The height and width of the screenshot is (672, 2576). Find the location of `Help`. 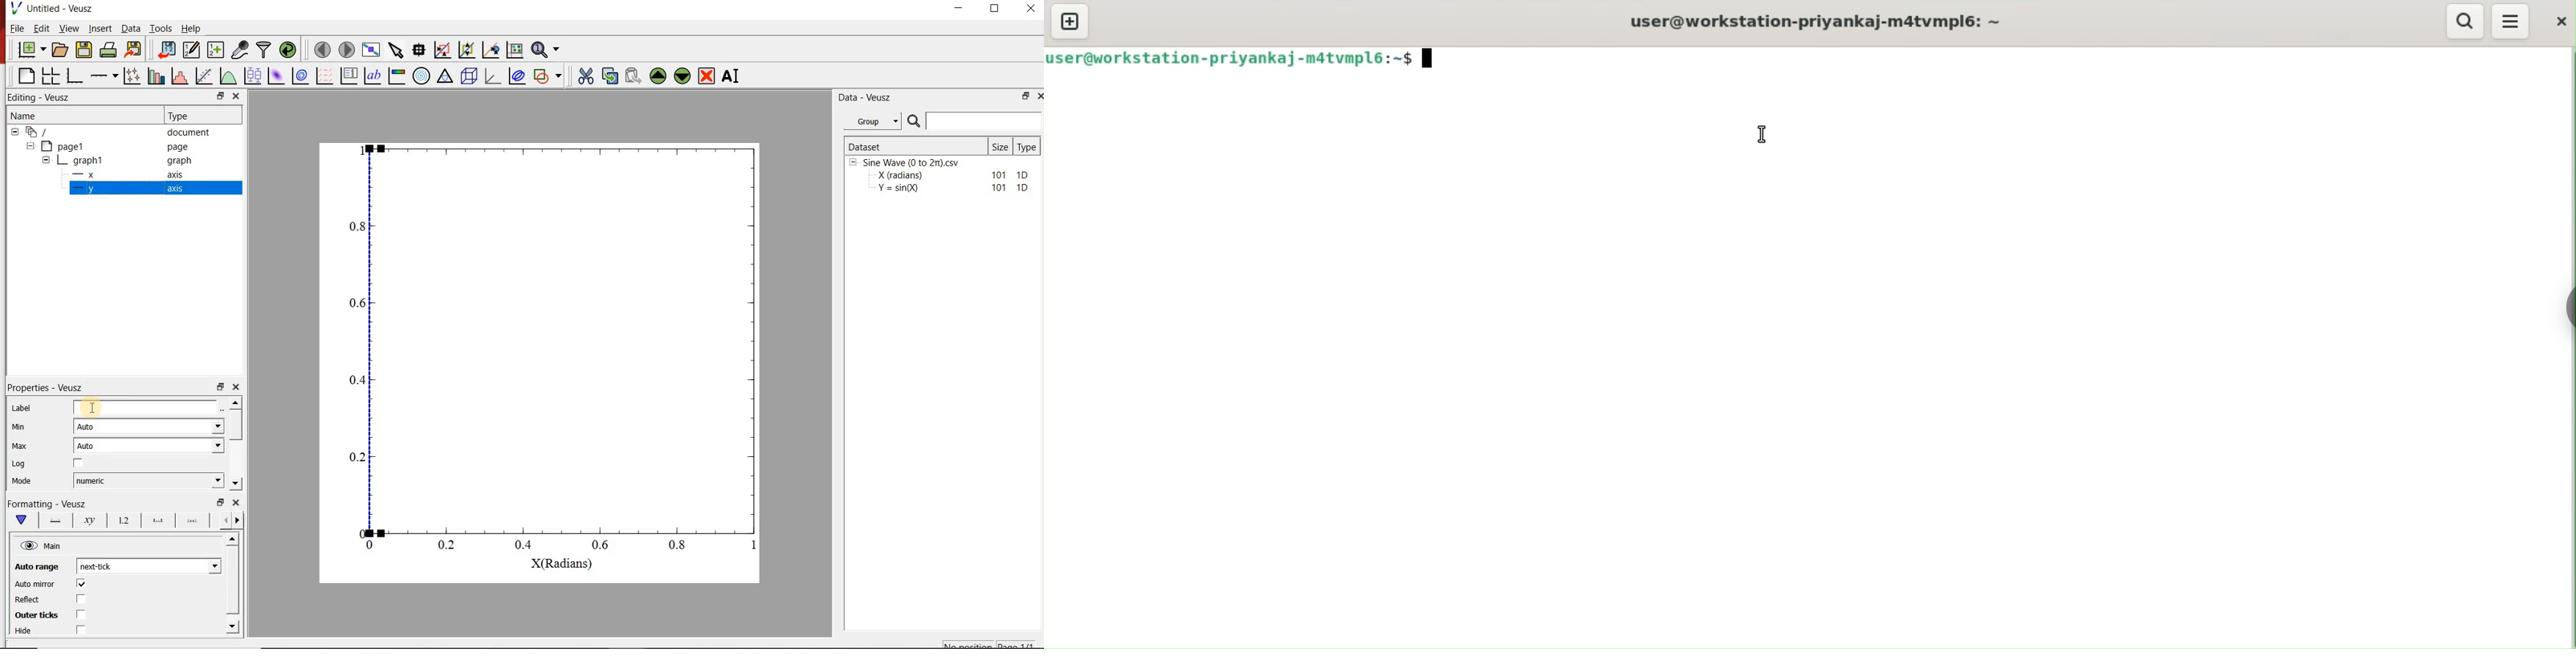

Help is located at coordinates (191, 29).